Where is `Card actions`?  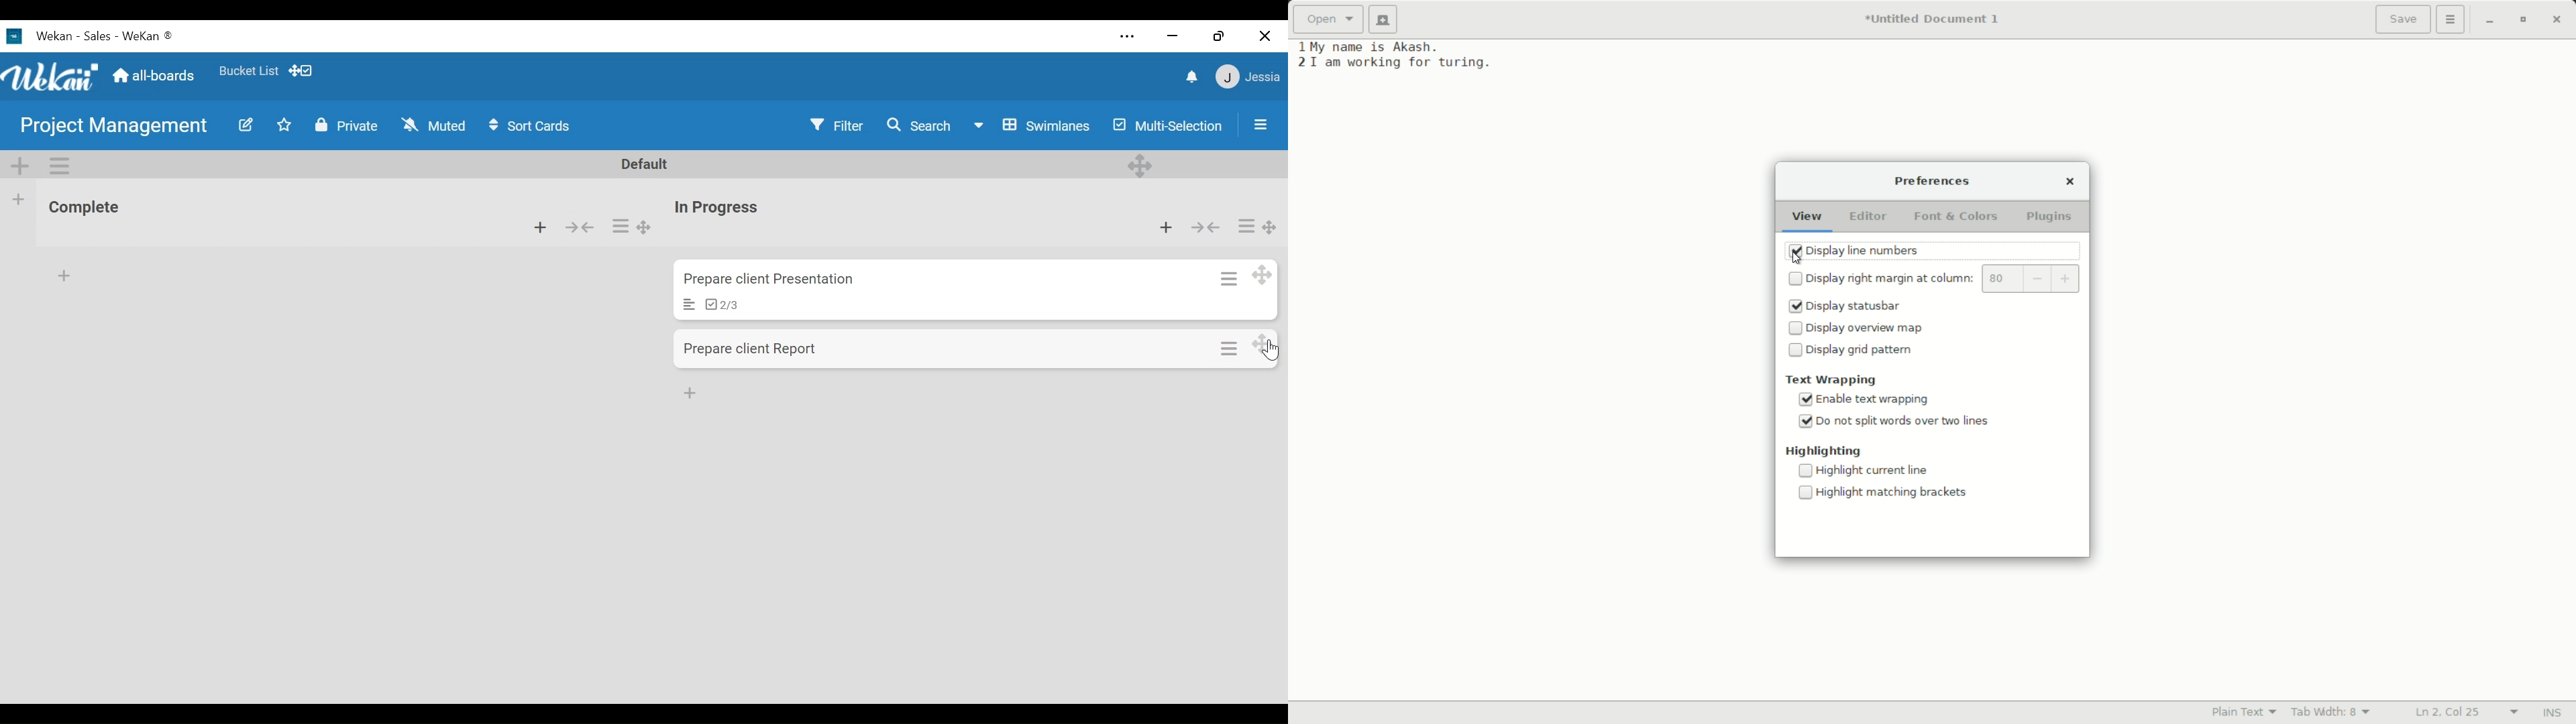
Card actions is located at coordinates (1243, 225).